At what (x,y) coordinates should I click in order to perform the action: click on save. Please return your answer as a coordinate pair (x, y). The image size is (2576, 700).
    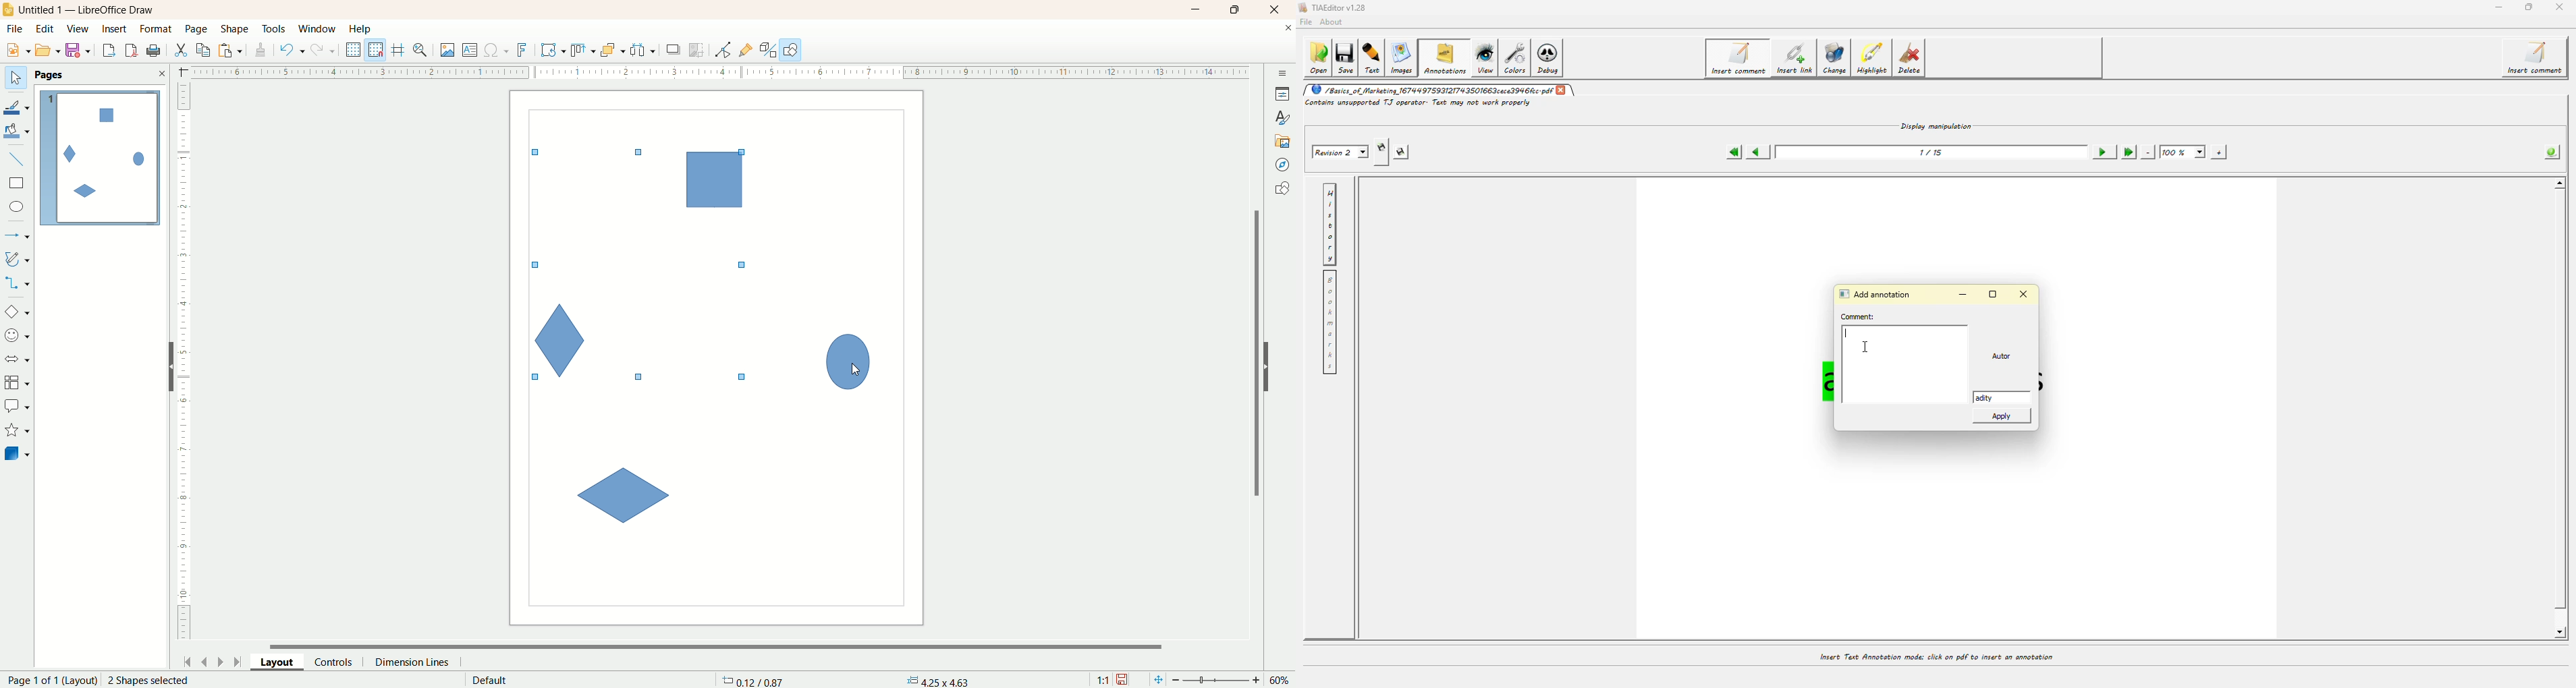
    Looking at the image, I should click on (1124, 680).